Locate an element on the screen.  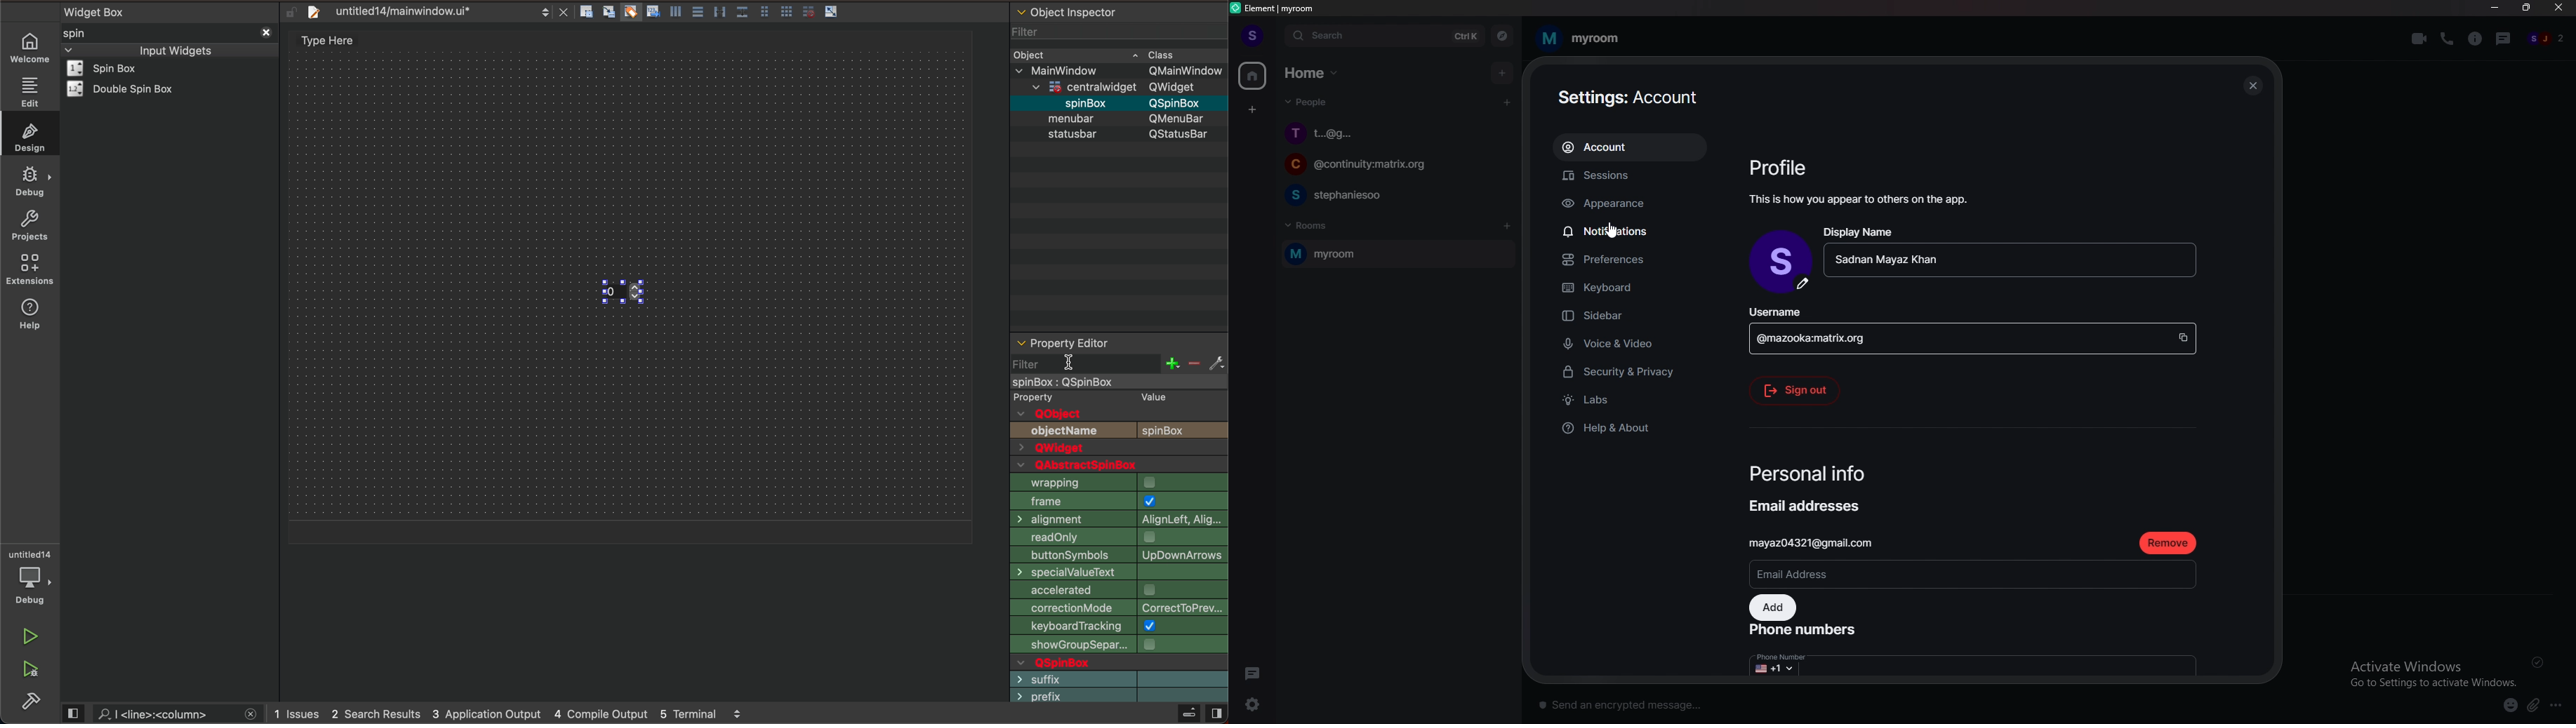
Activate Windows is located at coordinates (2431, 669).